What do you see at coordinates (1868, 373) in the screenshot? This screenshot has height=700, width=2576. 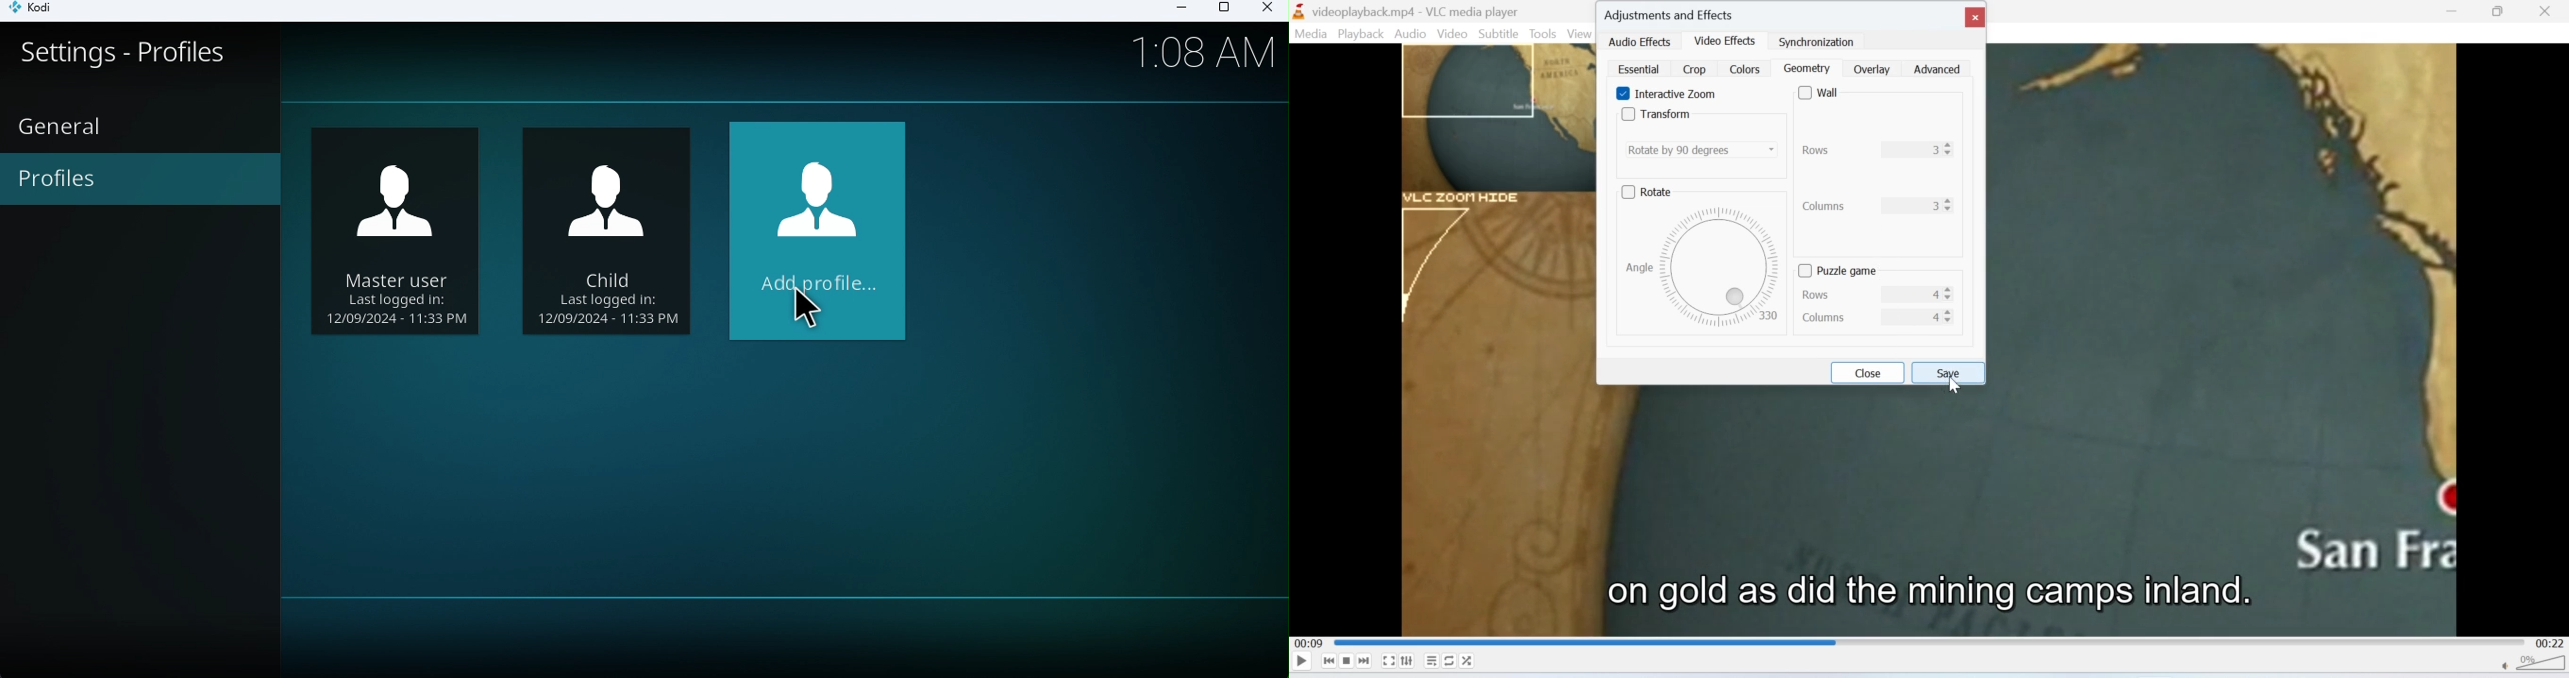 I see `close` at bounding box center [1868, 373].